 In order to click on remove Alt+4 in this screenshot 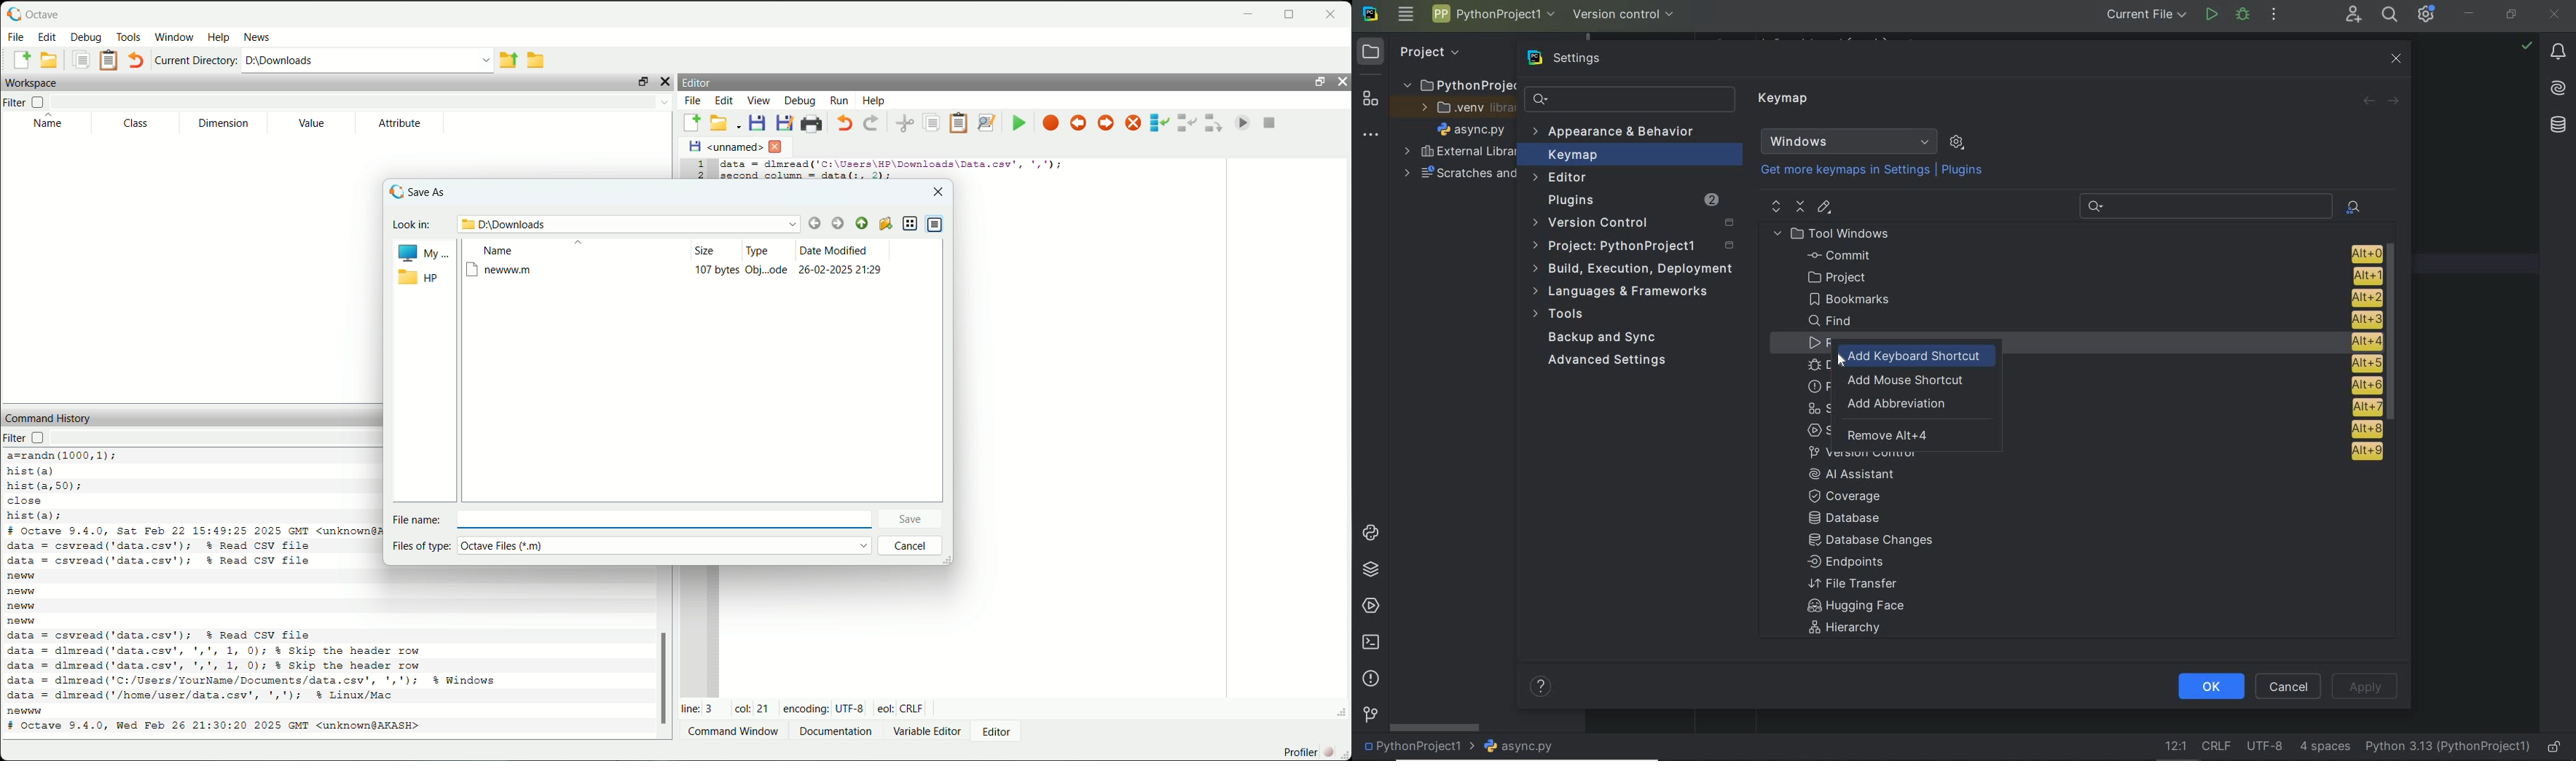, I will do `click(1891, 436)`.